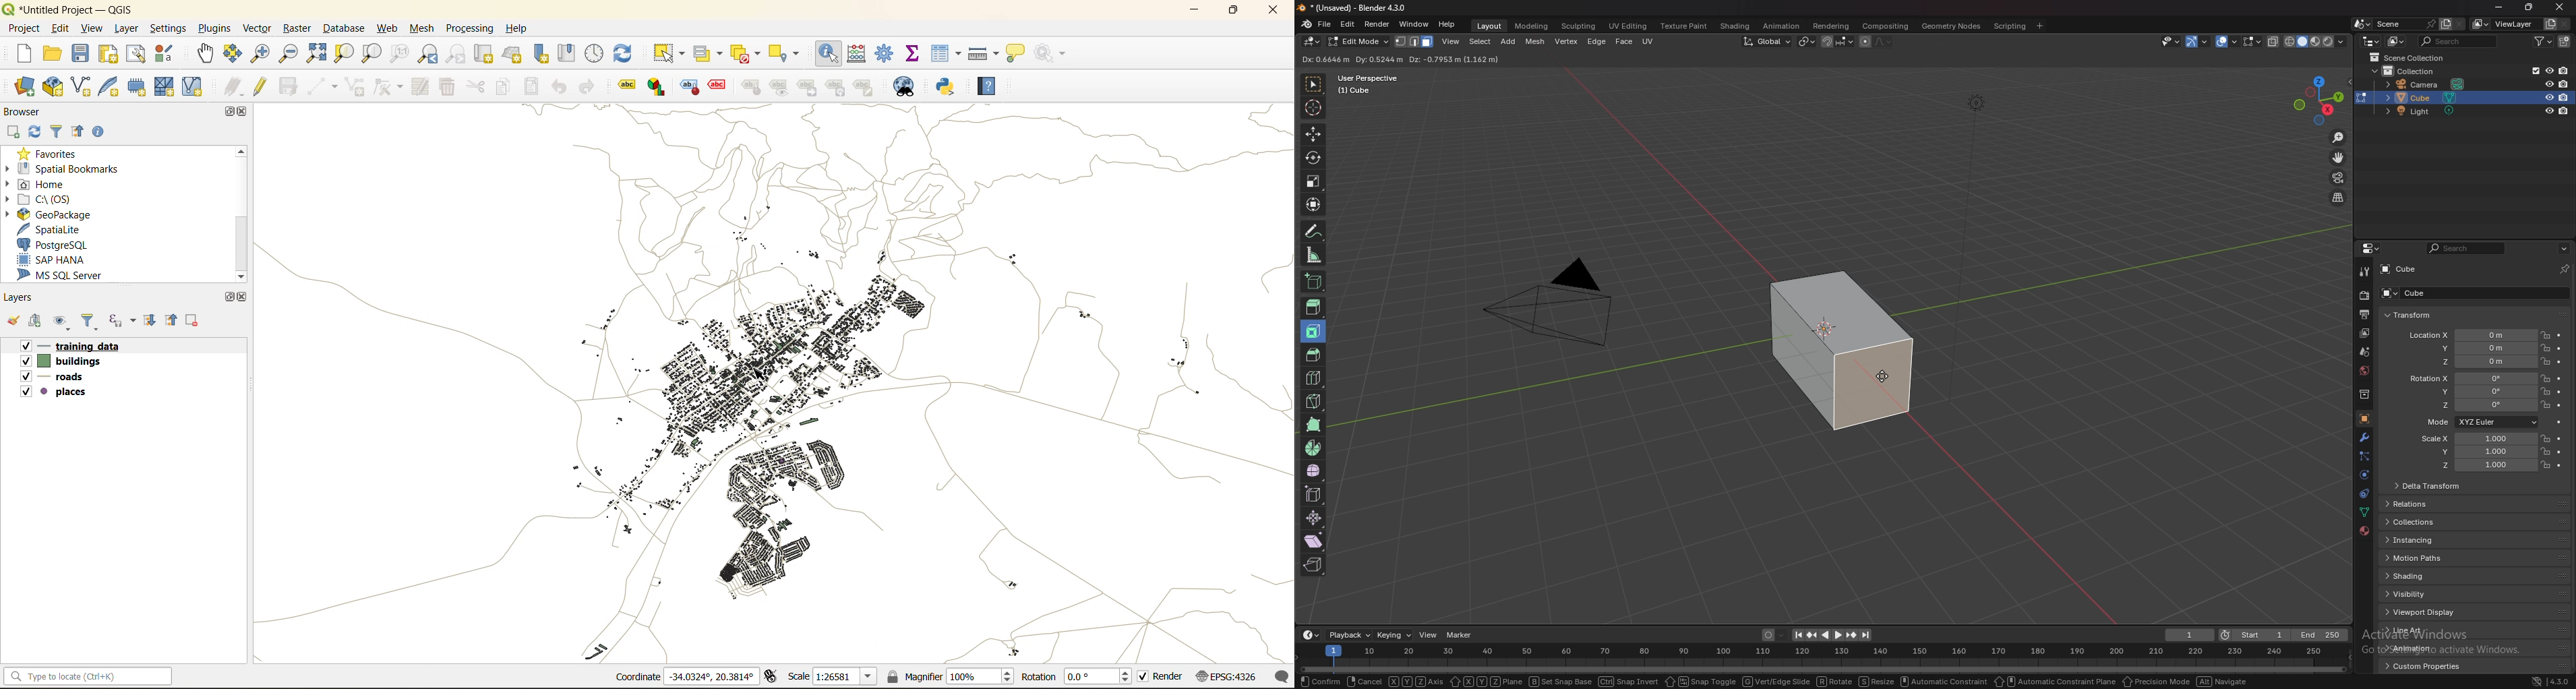  I want to click on view, so click(1451, 41).